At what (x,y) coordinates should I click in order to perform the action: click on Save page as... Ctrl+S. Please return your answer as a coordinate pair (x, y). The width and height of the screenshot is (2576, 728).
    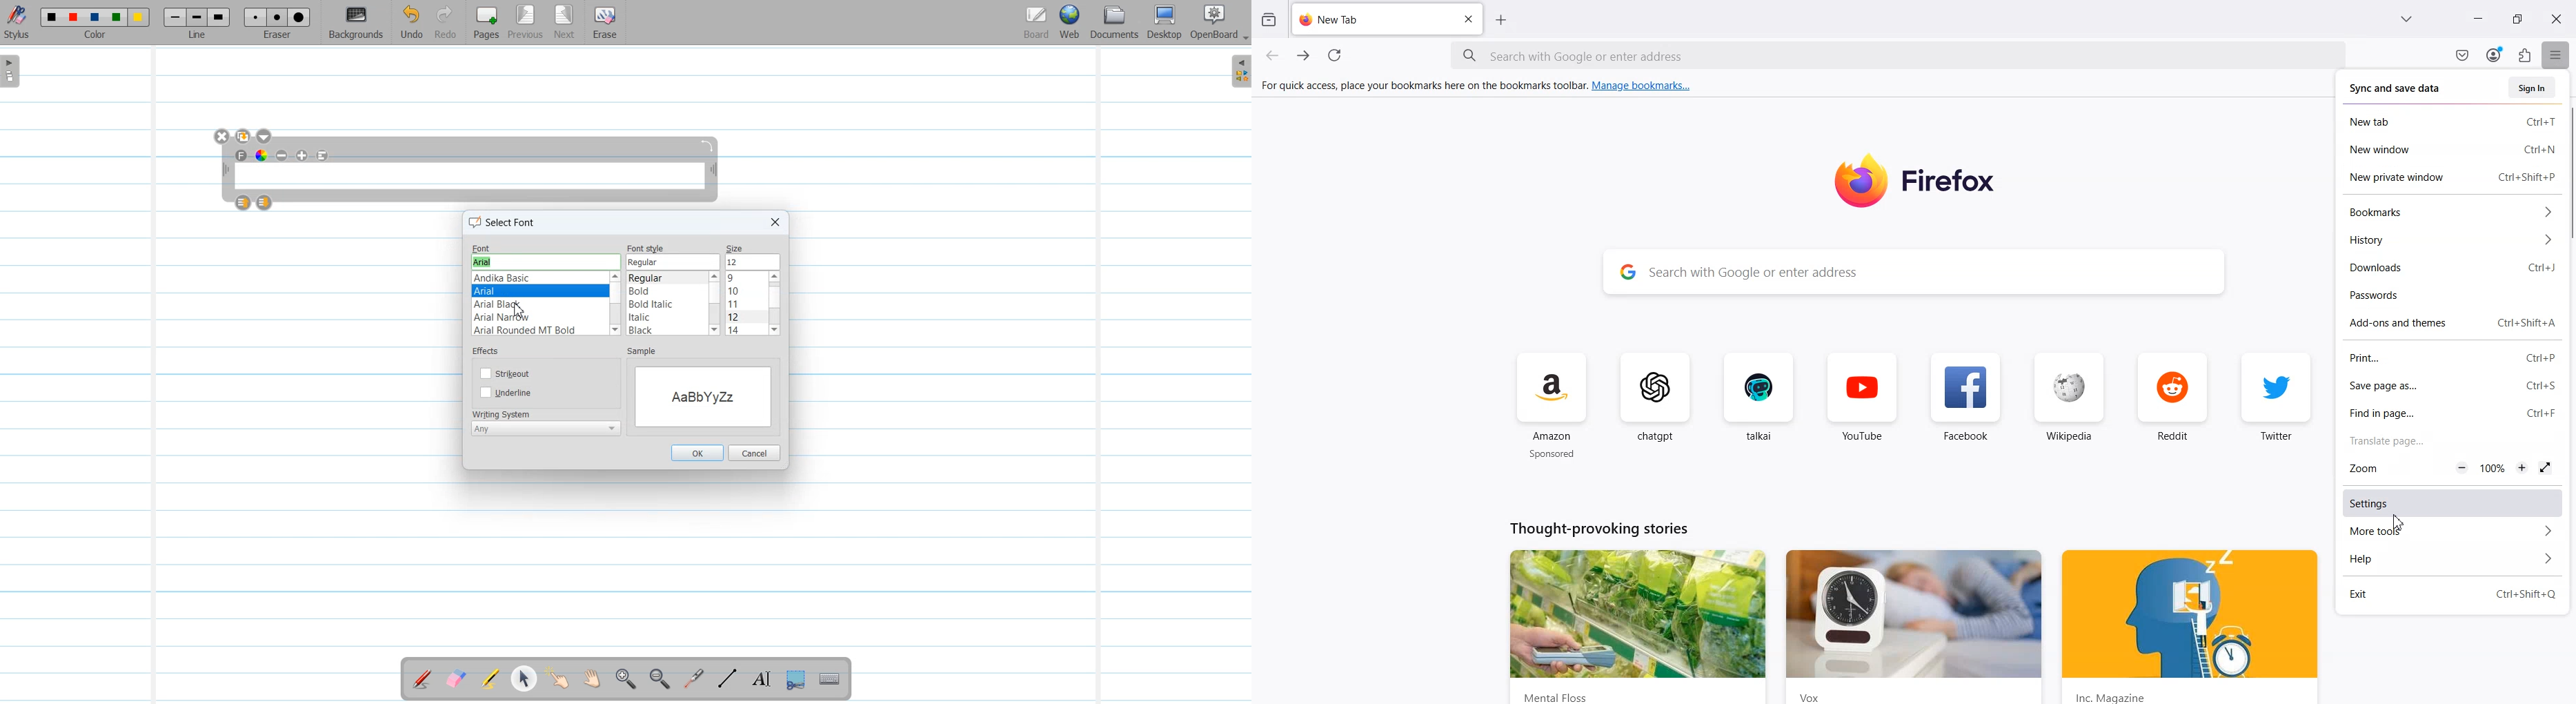
    Looking at the image, I should click on (2454, 384).